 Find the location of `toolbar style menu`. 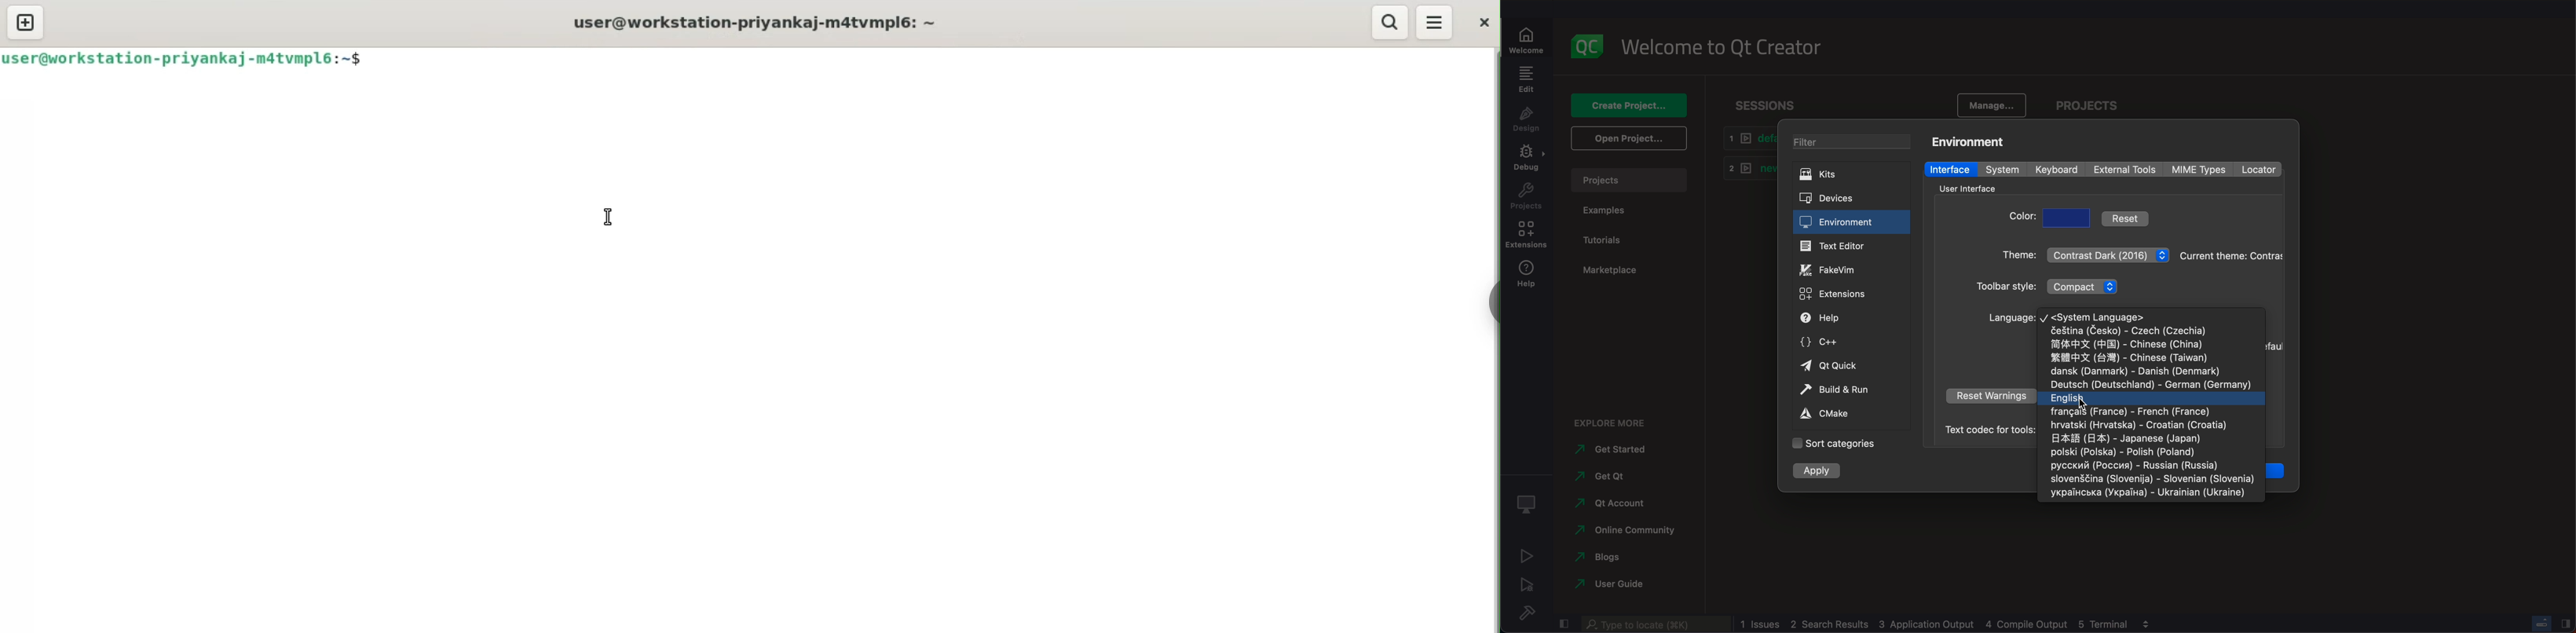

toolbar style menu is located at coordinates (2081, 286).